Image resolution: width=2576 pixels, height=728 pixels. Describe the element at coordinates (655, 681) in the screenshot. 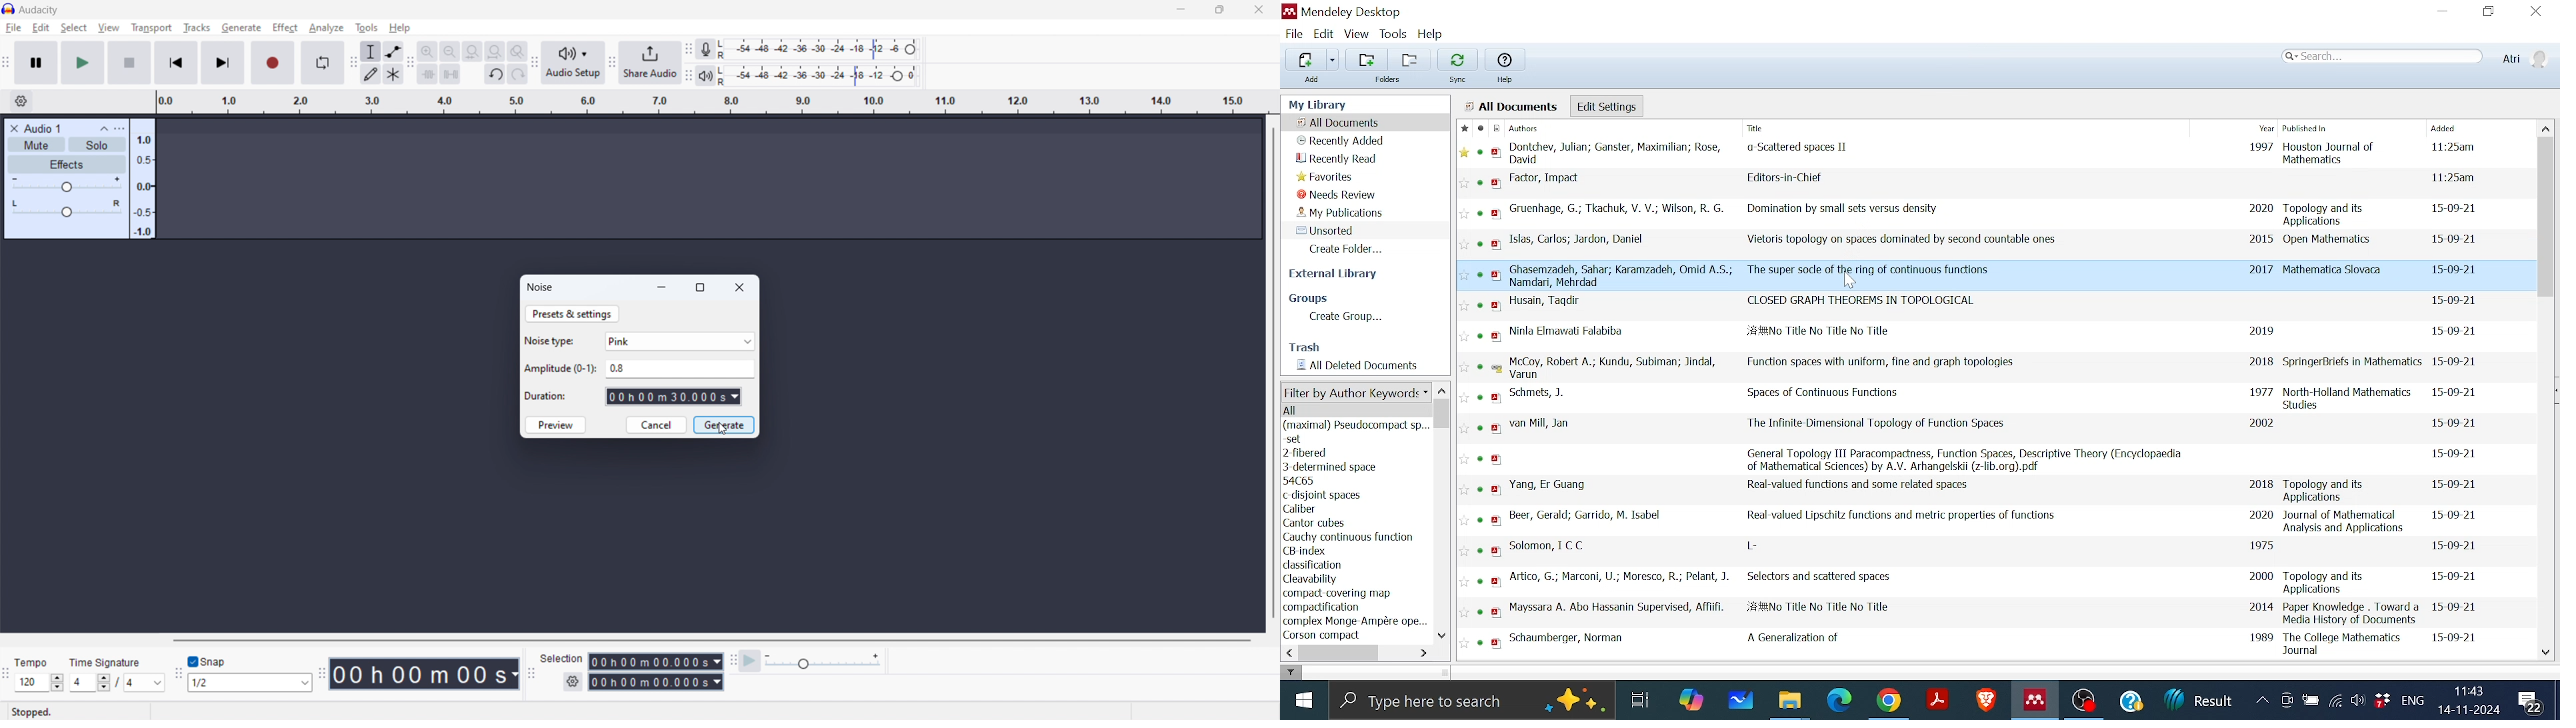

I see `end time` at that location.